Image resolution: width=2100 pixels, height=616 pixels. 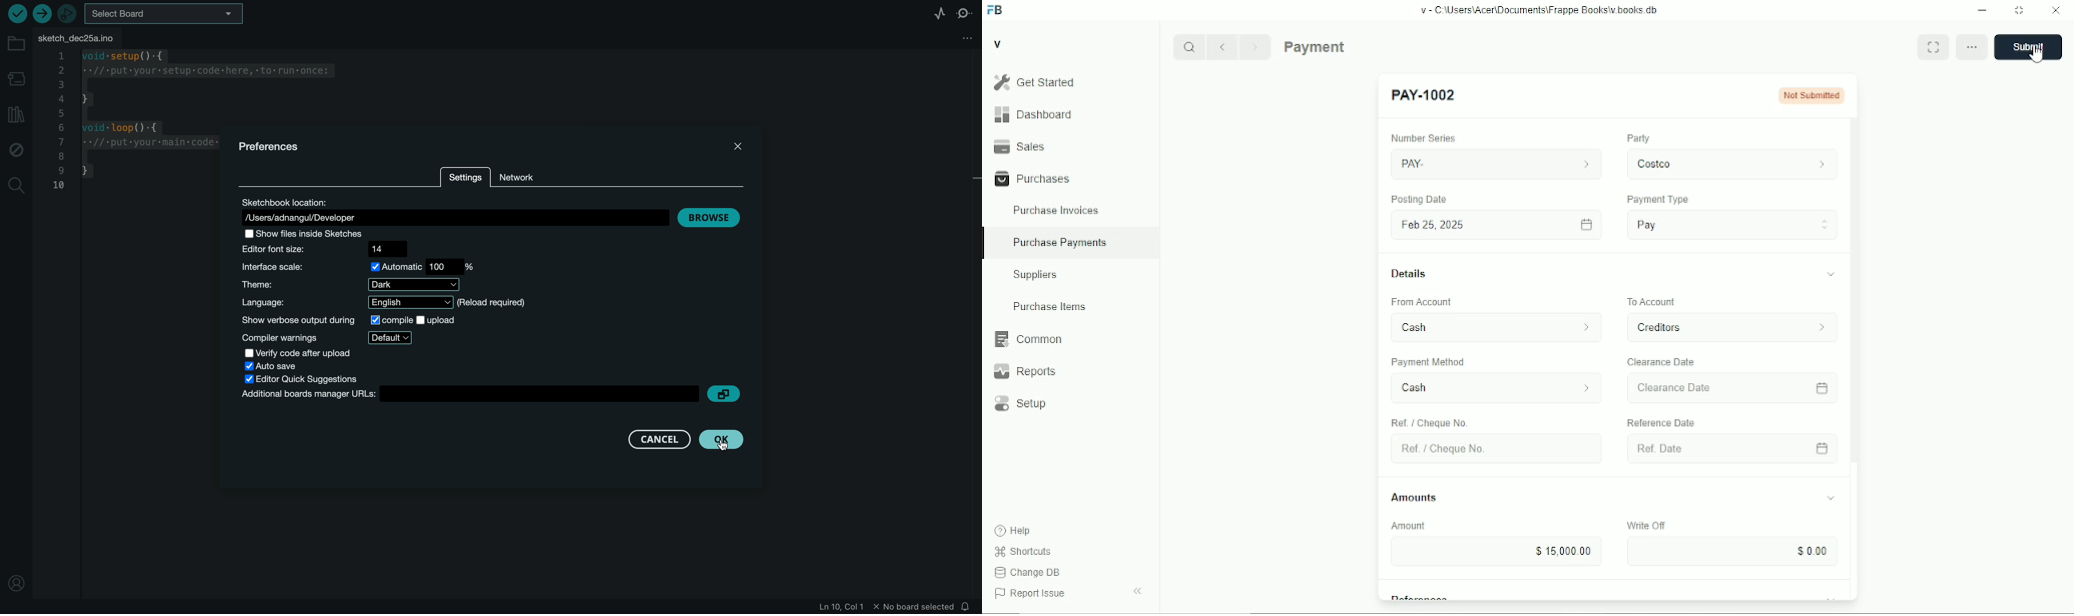 I want to click on Cash, so click(x=1487, y=389).